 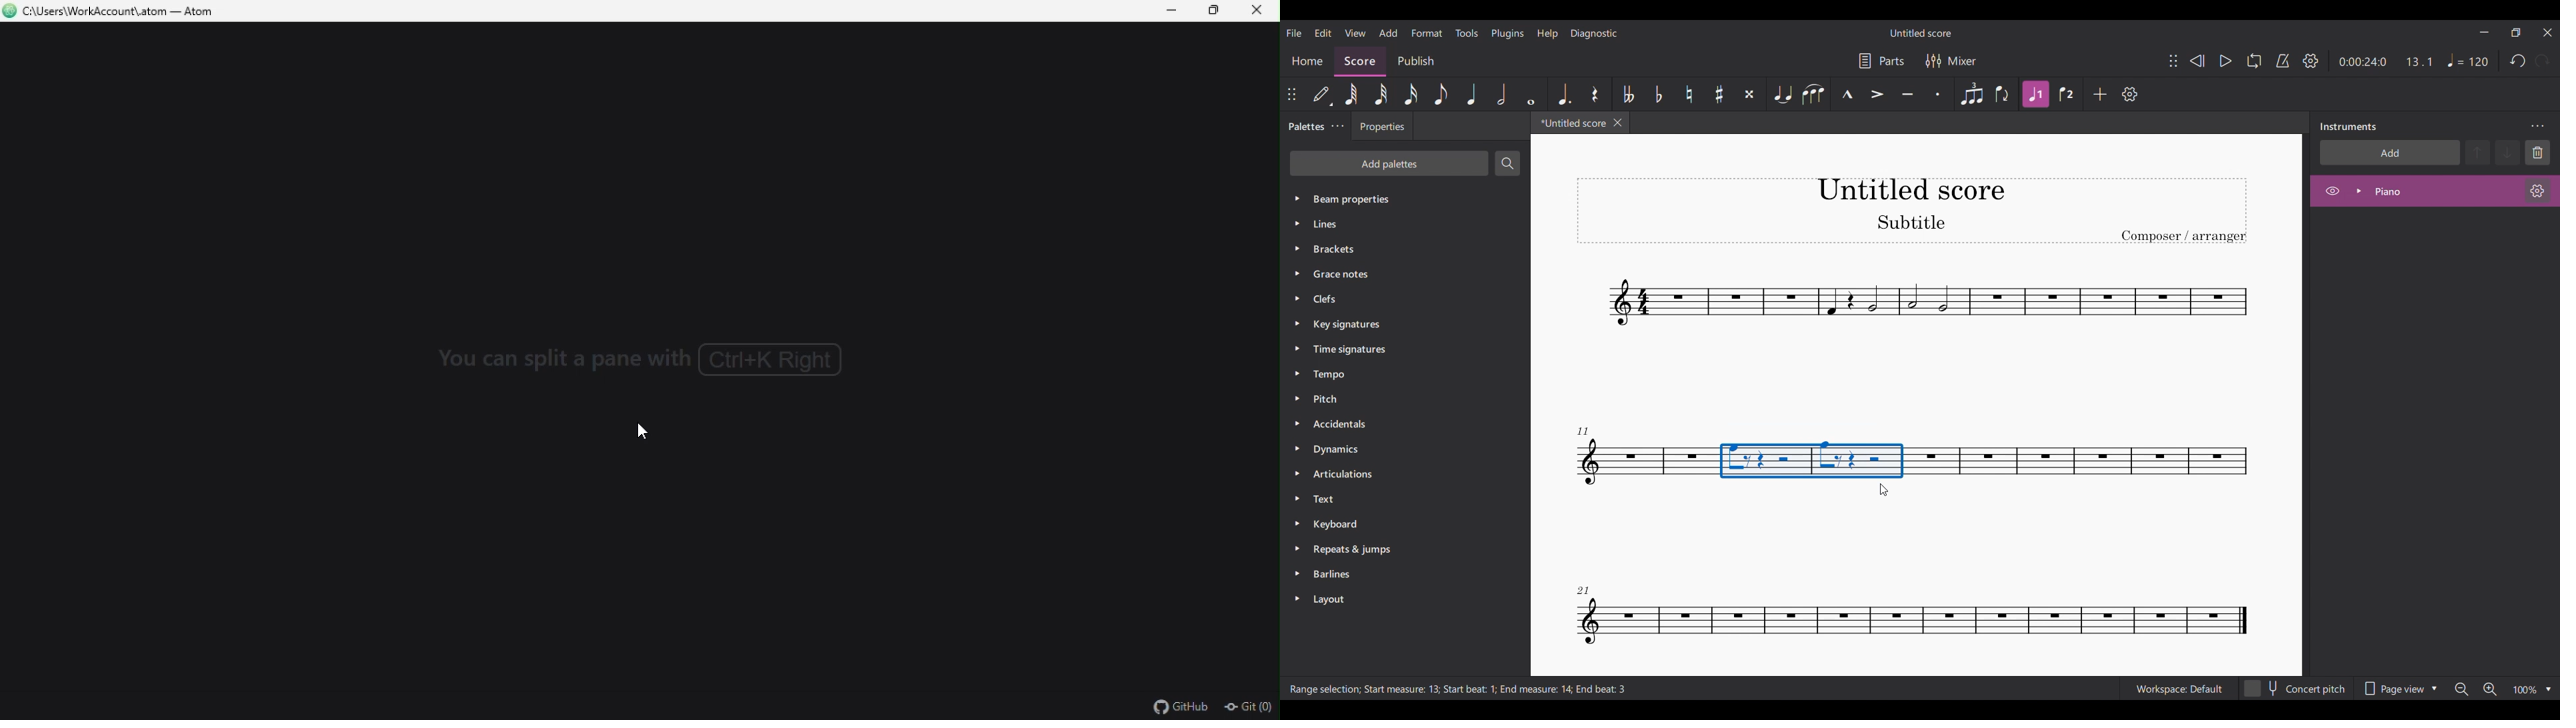 What do you see at coordinates (2515, 32) in the screenshot?
I see `Show in smaller tab` at bounding box center [2515, 32].